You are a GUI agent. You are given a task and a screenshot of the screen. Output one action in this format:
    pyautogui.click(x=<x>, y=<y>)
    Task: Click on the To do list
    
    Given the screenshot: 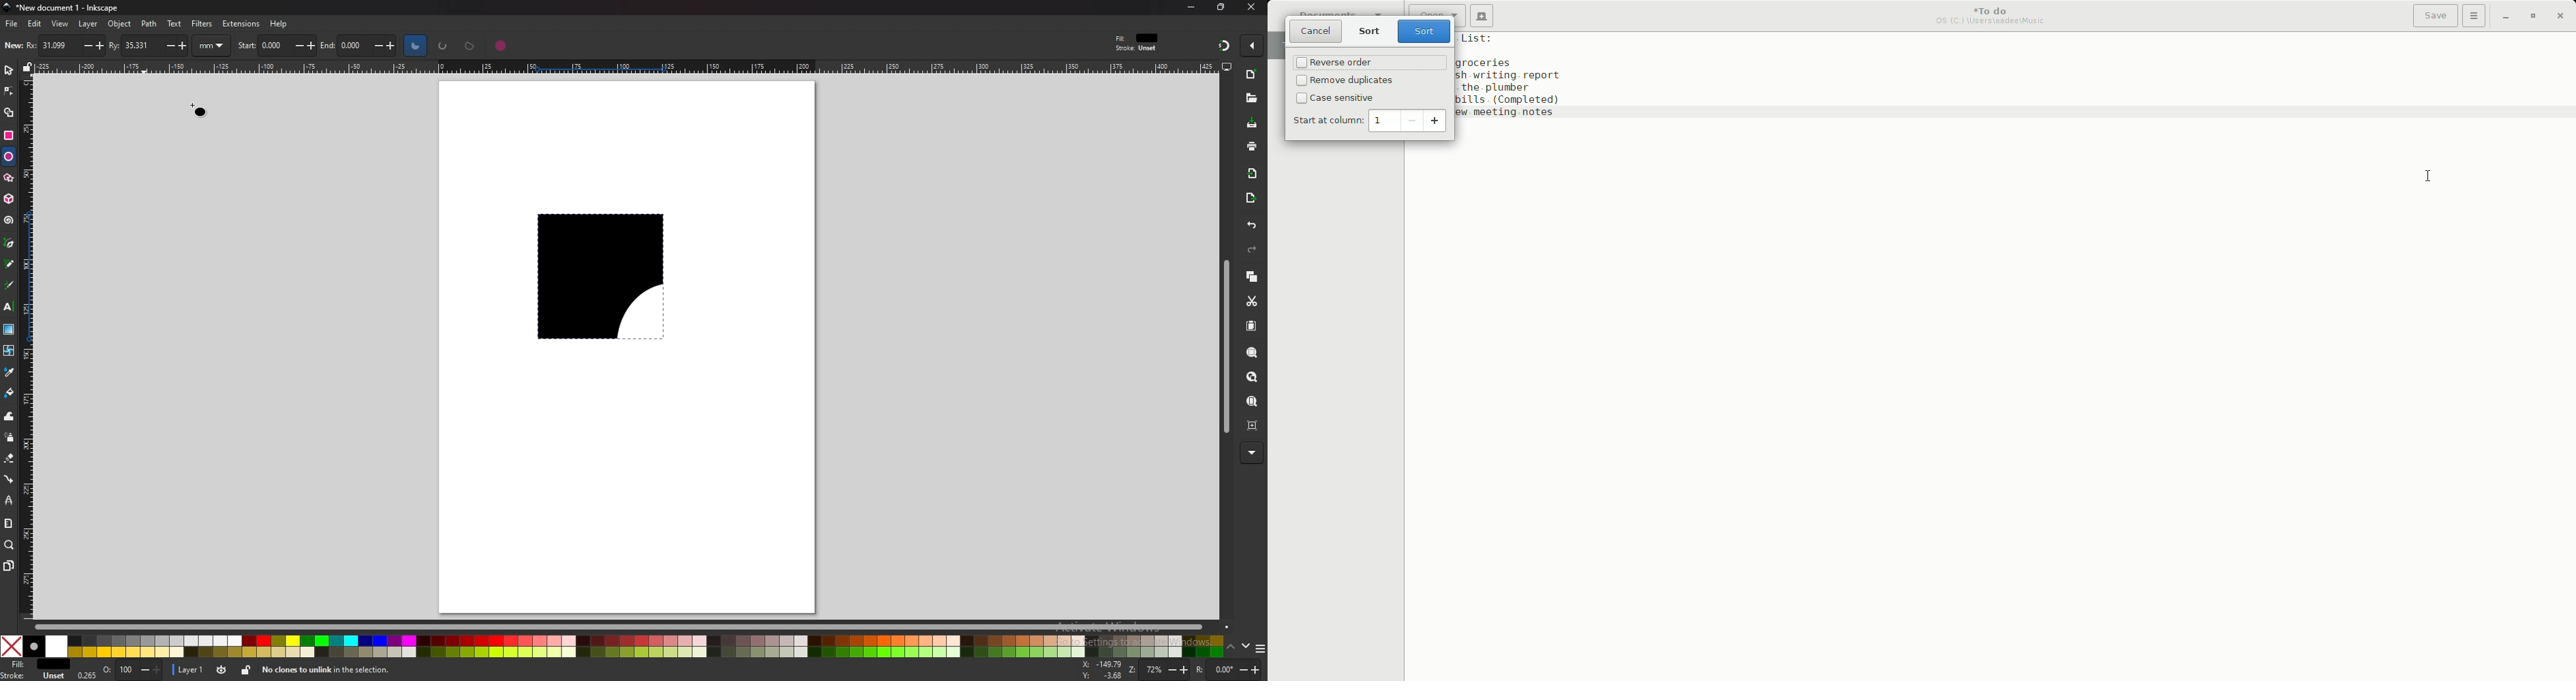 What is the action you would take?
    pyautogui.click(x=1516, y=76)
    